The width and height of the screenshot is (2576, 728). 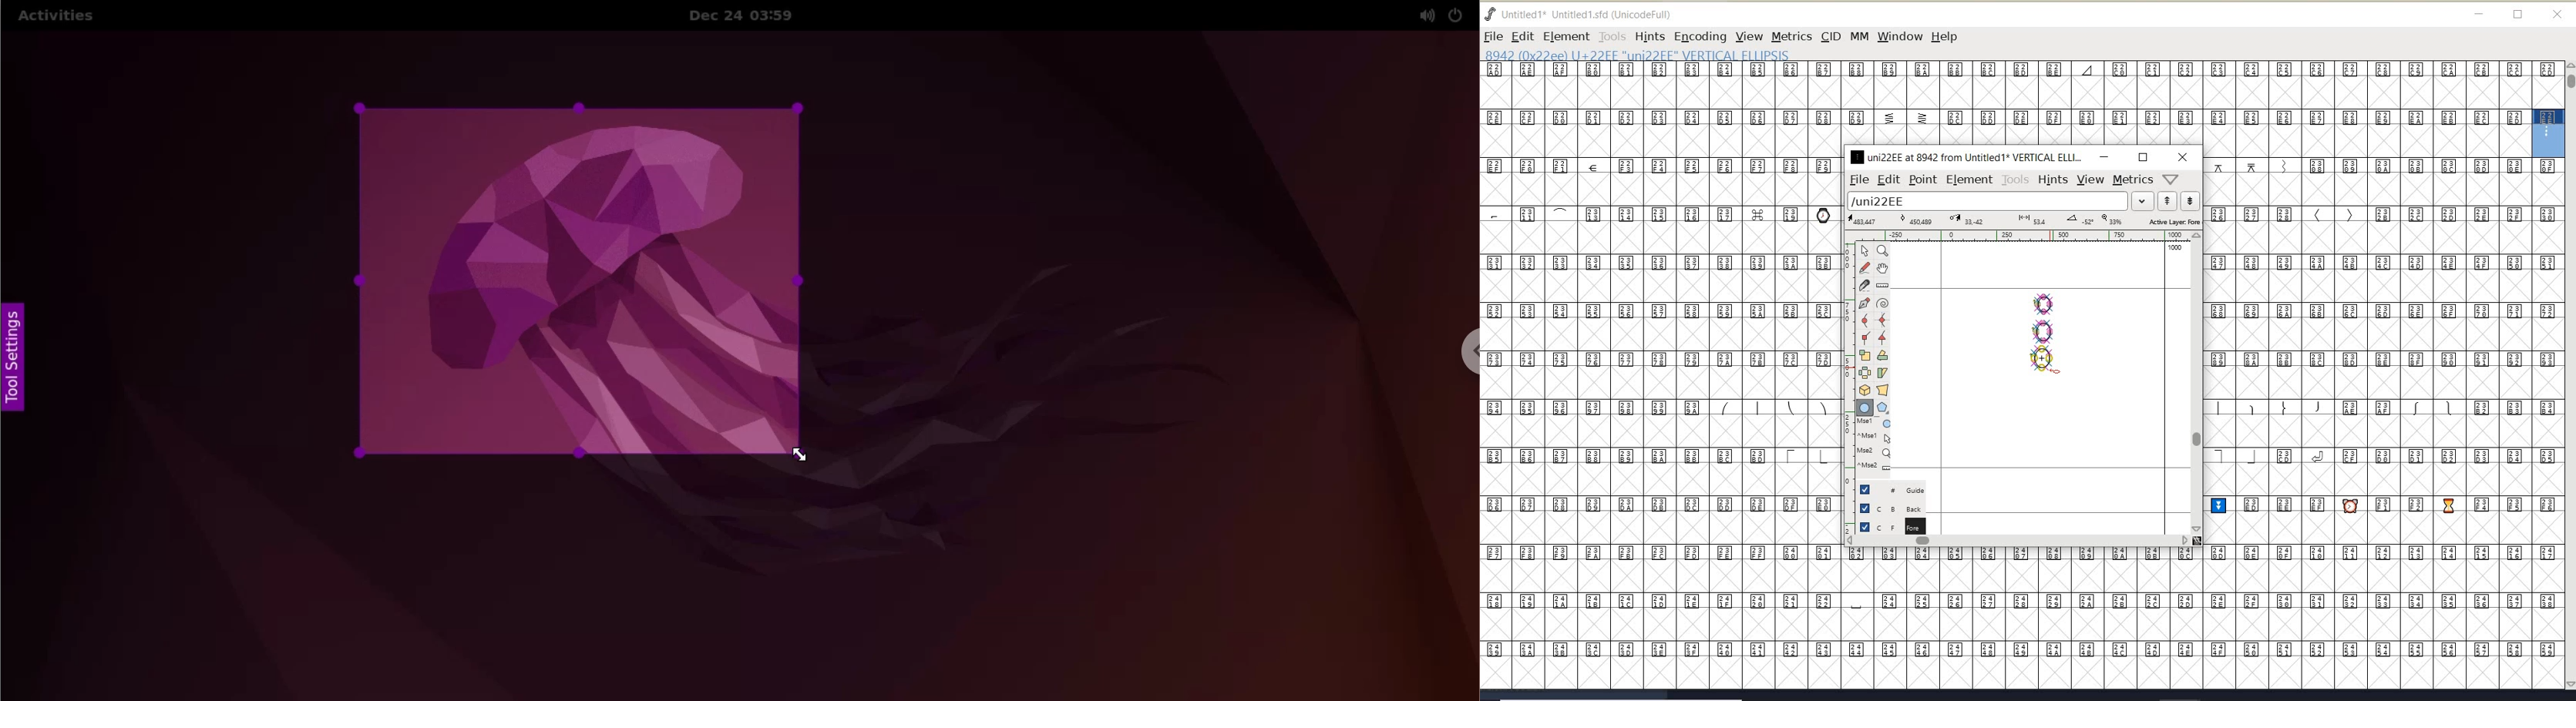 I want to click on edit, so click(x=1888, y=179).